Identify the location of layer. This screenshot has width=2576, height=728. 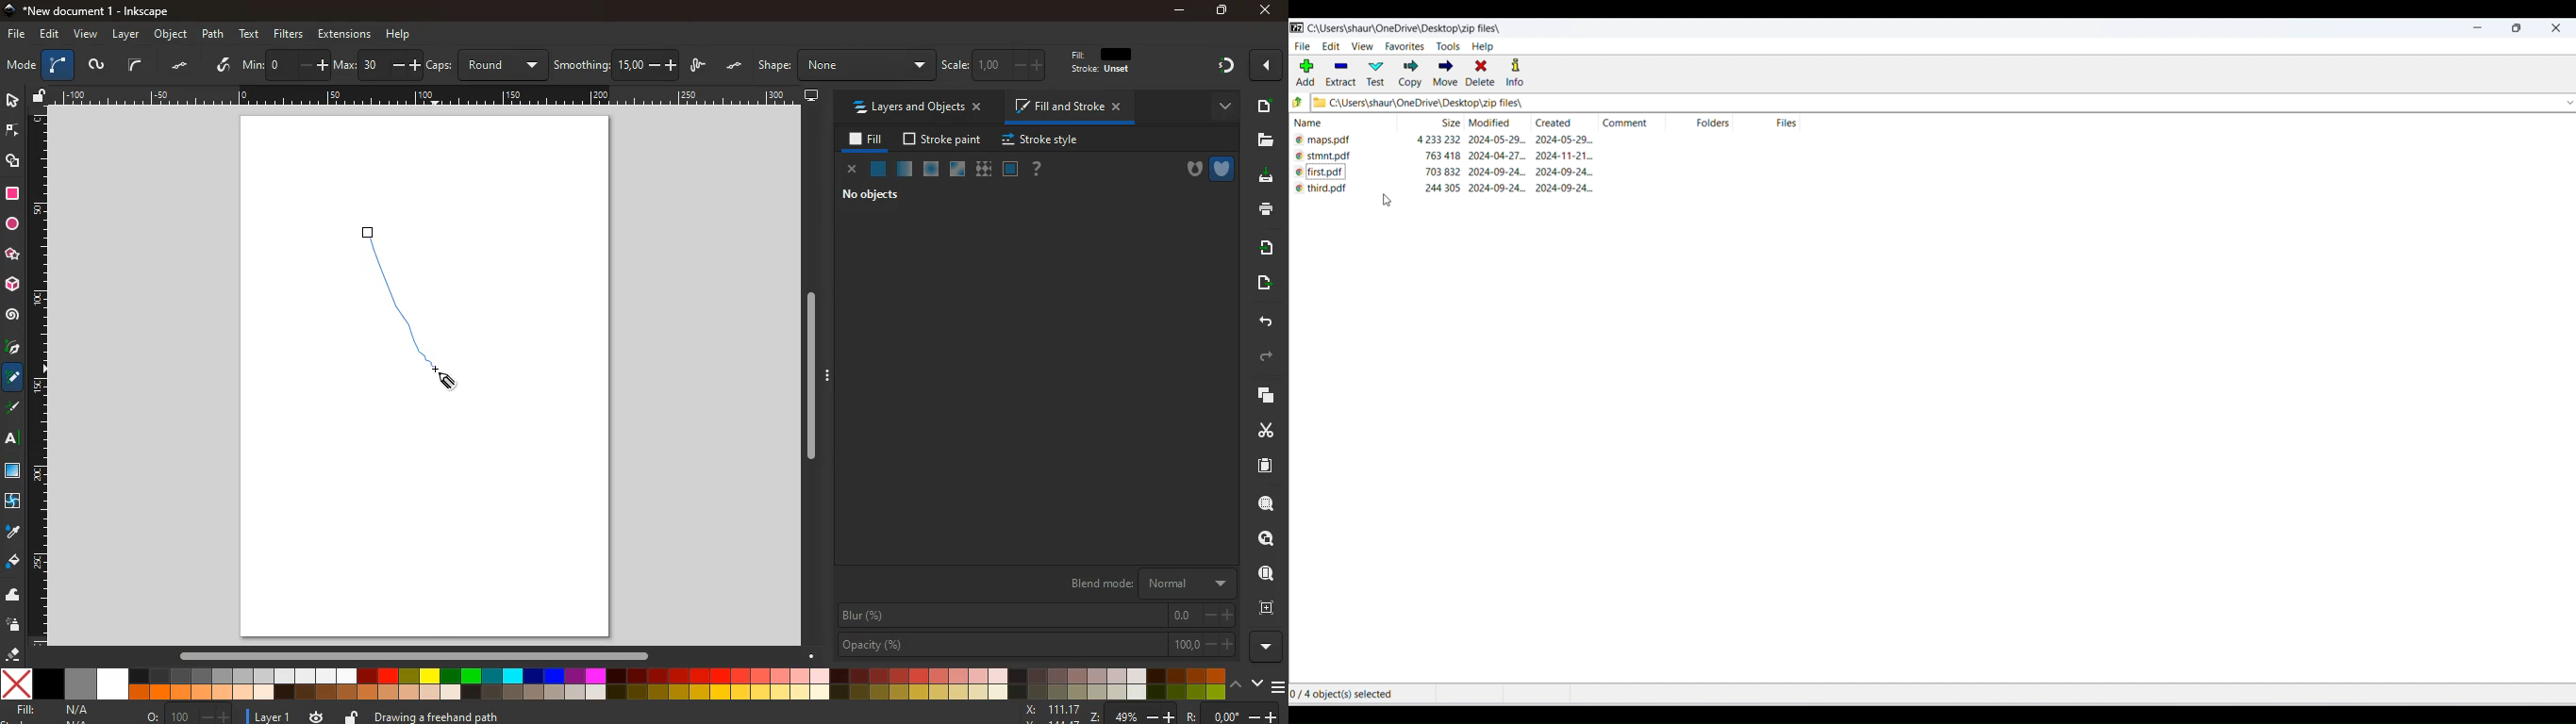
(274, 717).